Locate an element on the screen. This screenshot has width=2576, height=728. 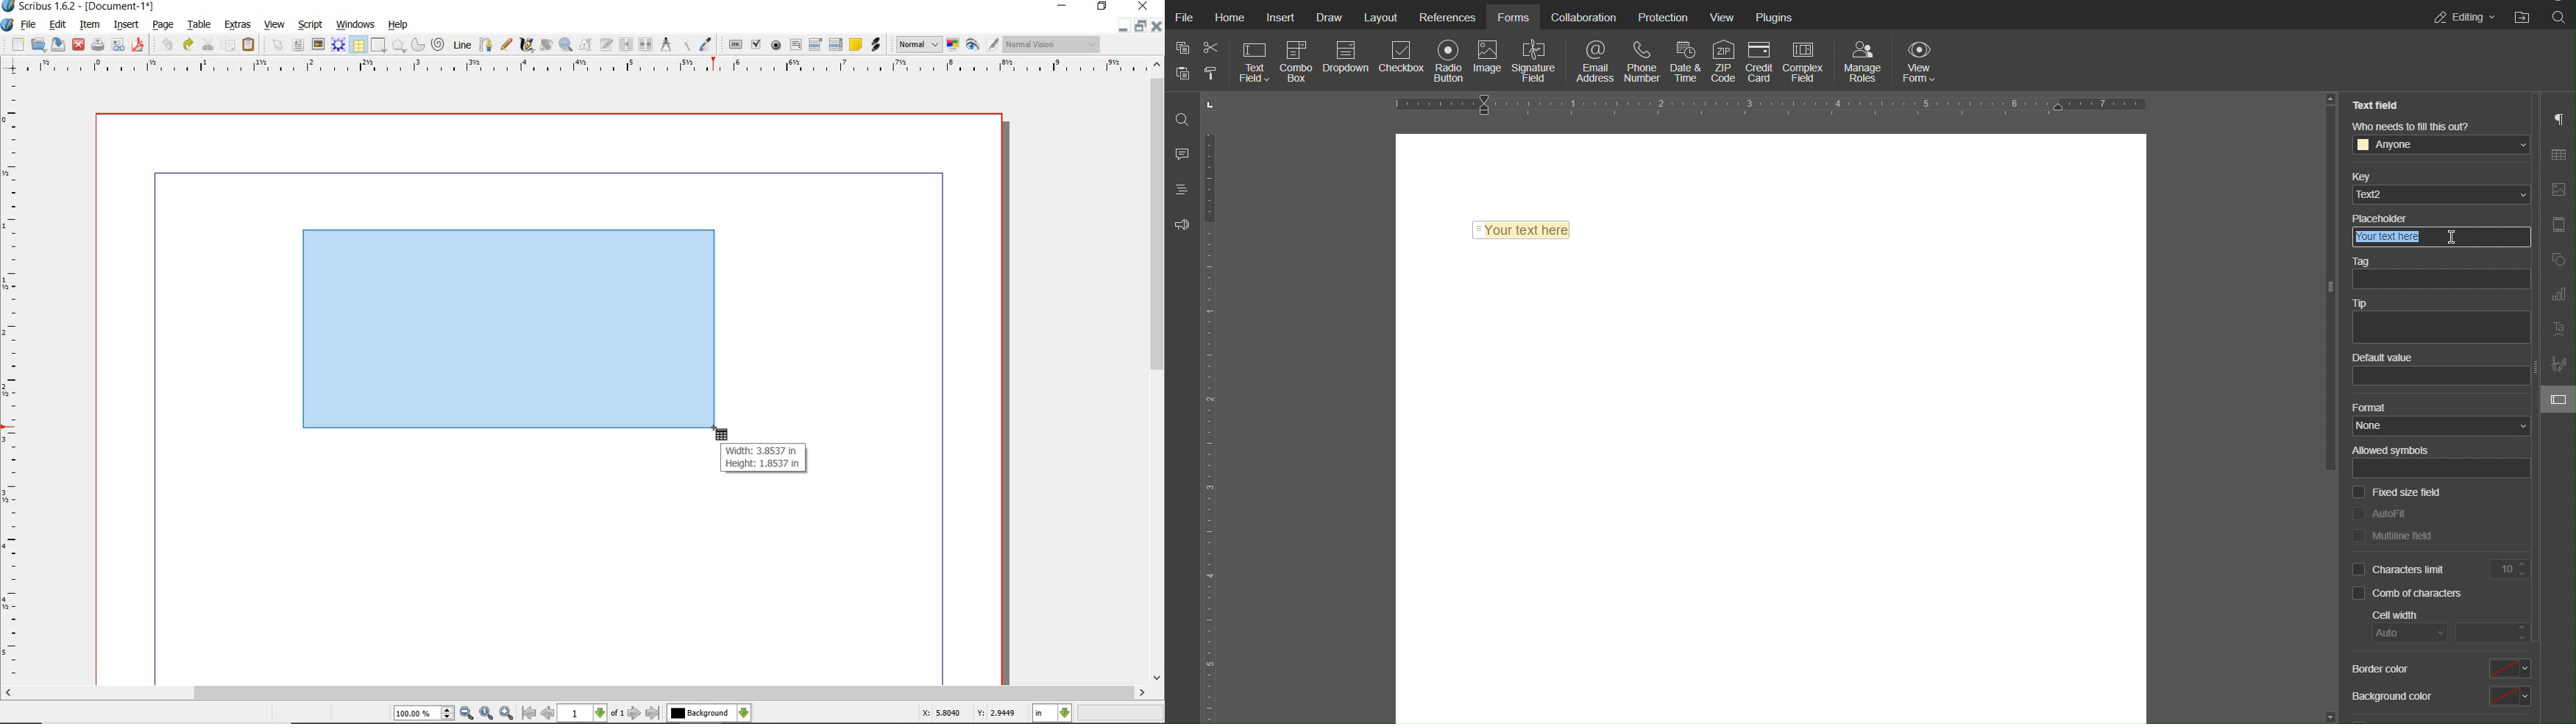
Dropdown is located at coordinates (1347, 62).